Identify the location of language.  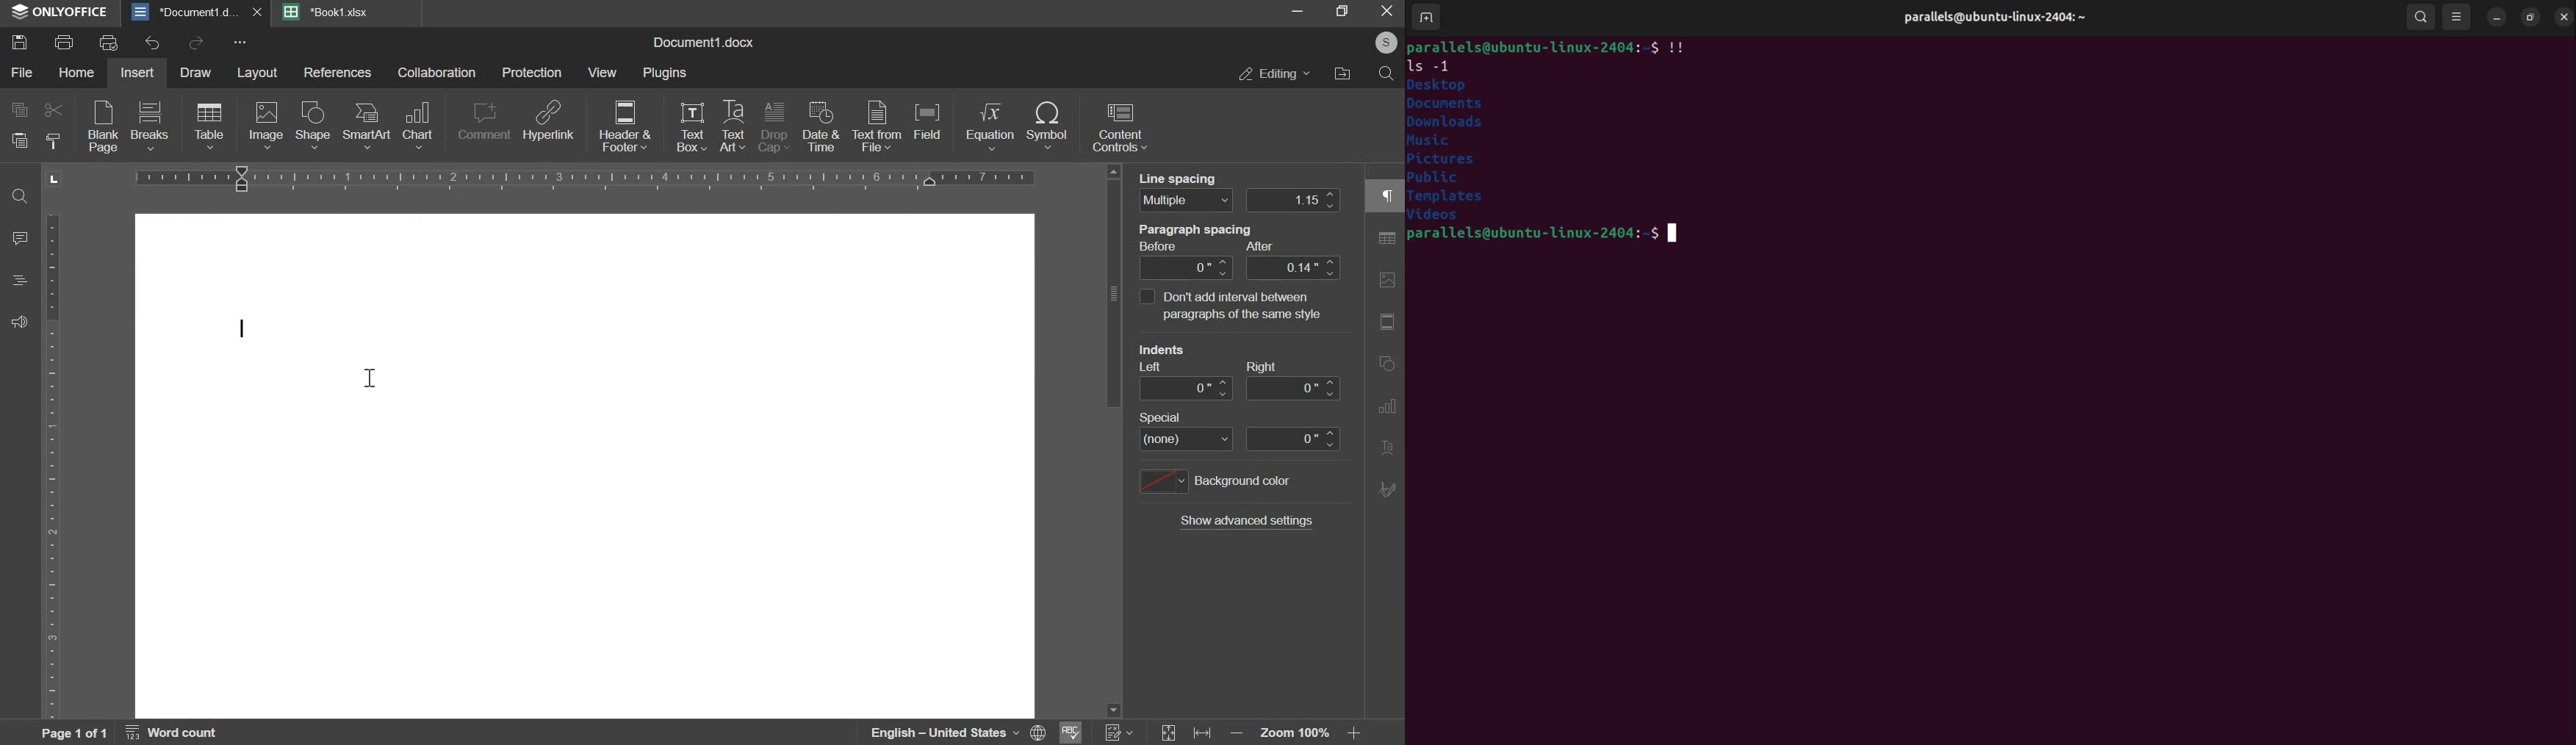
(959, 733).